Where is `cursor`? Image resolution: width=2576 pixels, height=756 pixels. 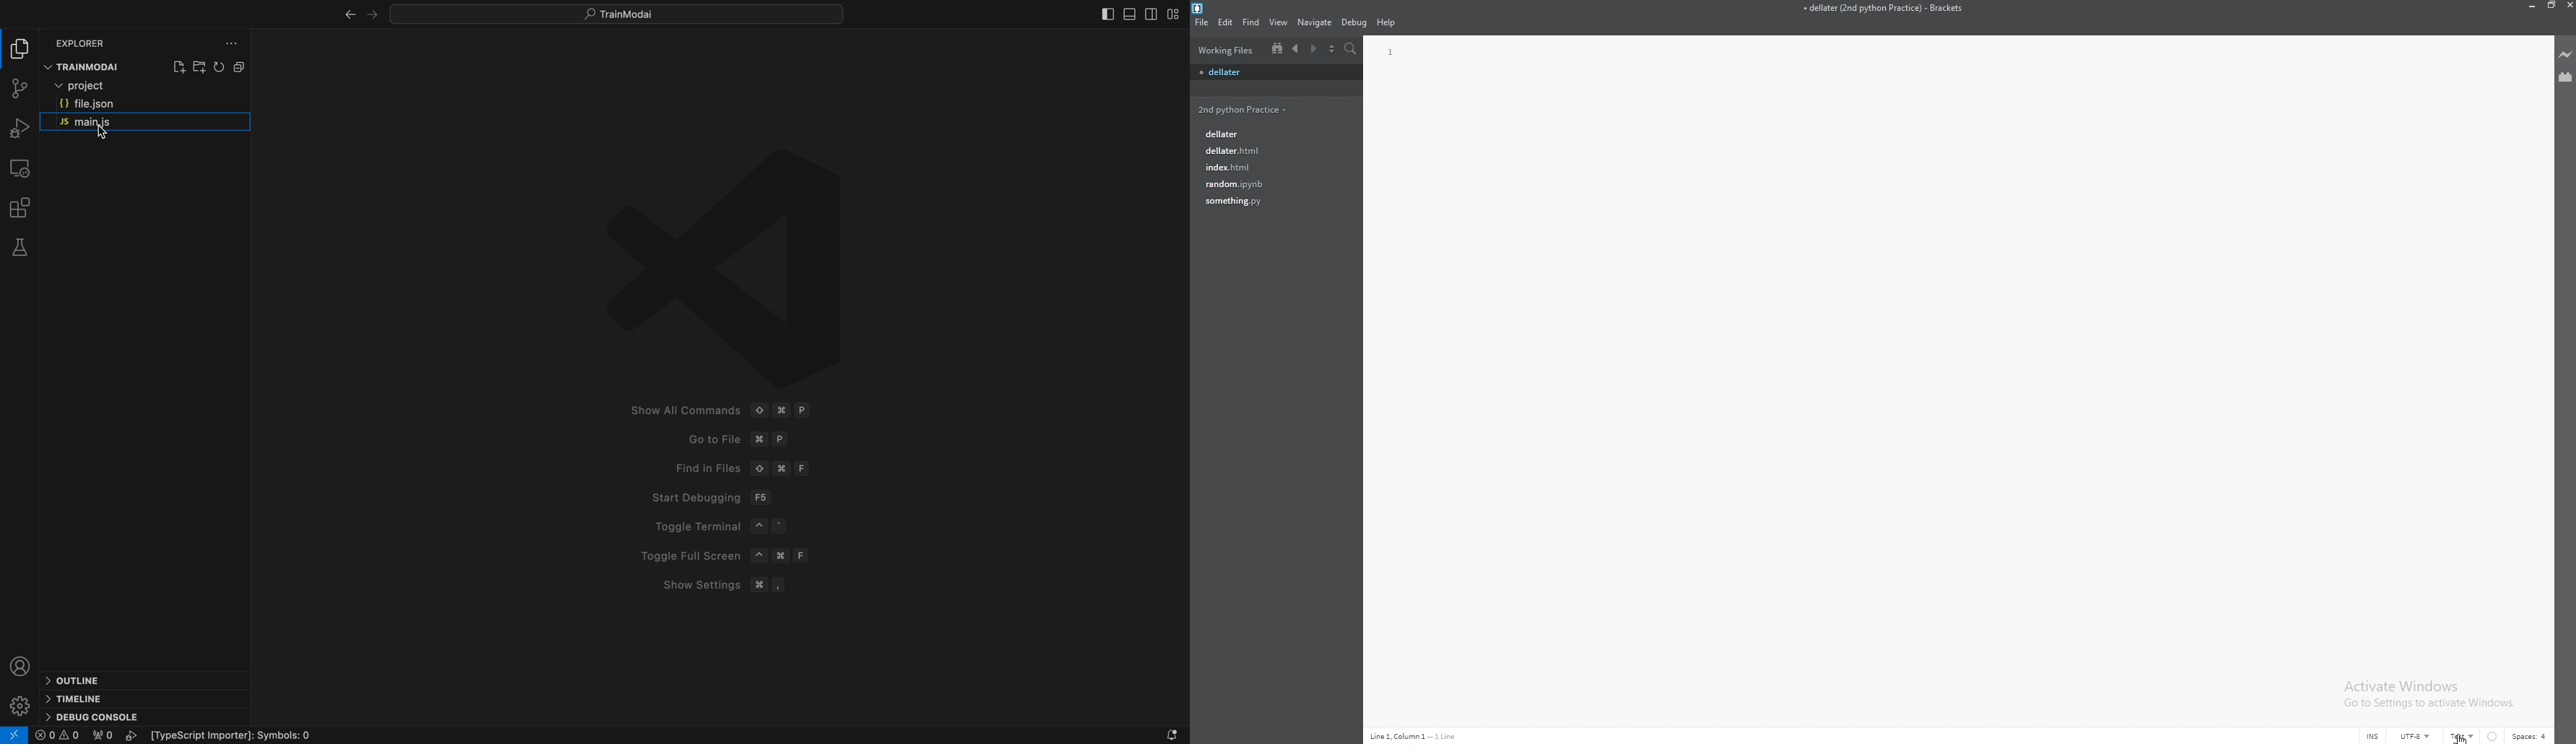 cursor is located at coordinates (101, 131).